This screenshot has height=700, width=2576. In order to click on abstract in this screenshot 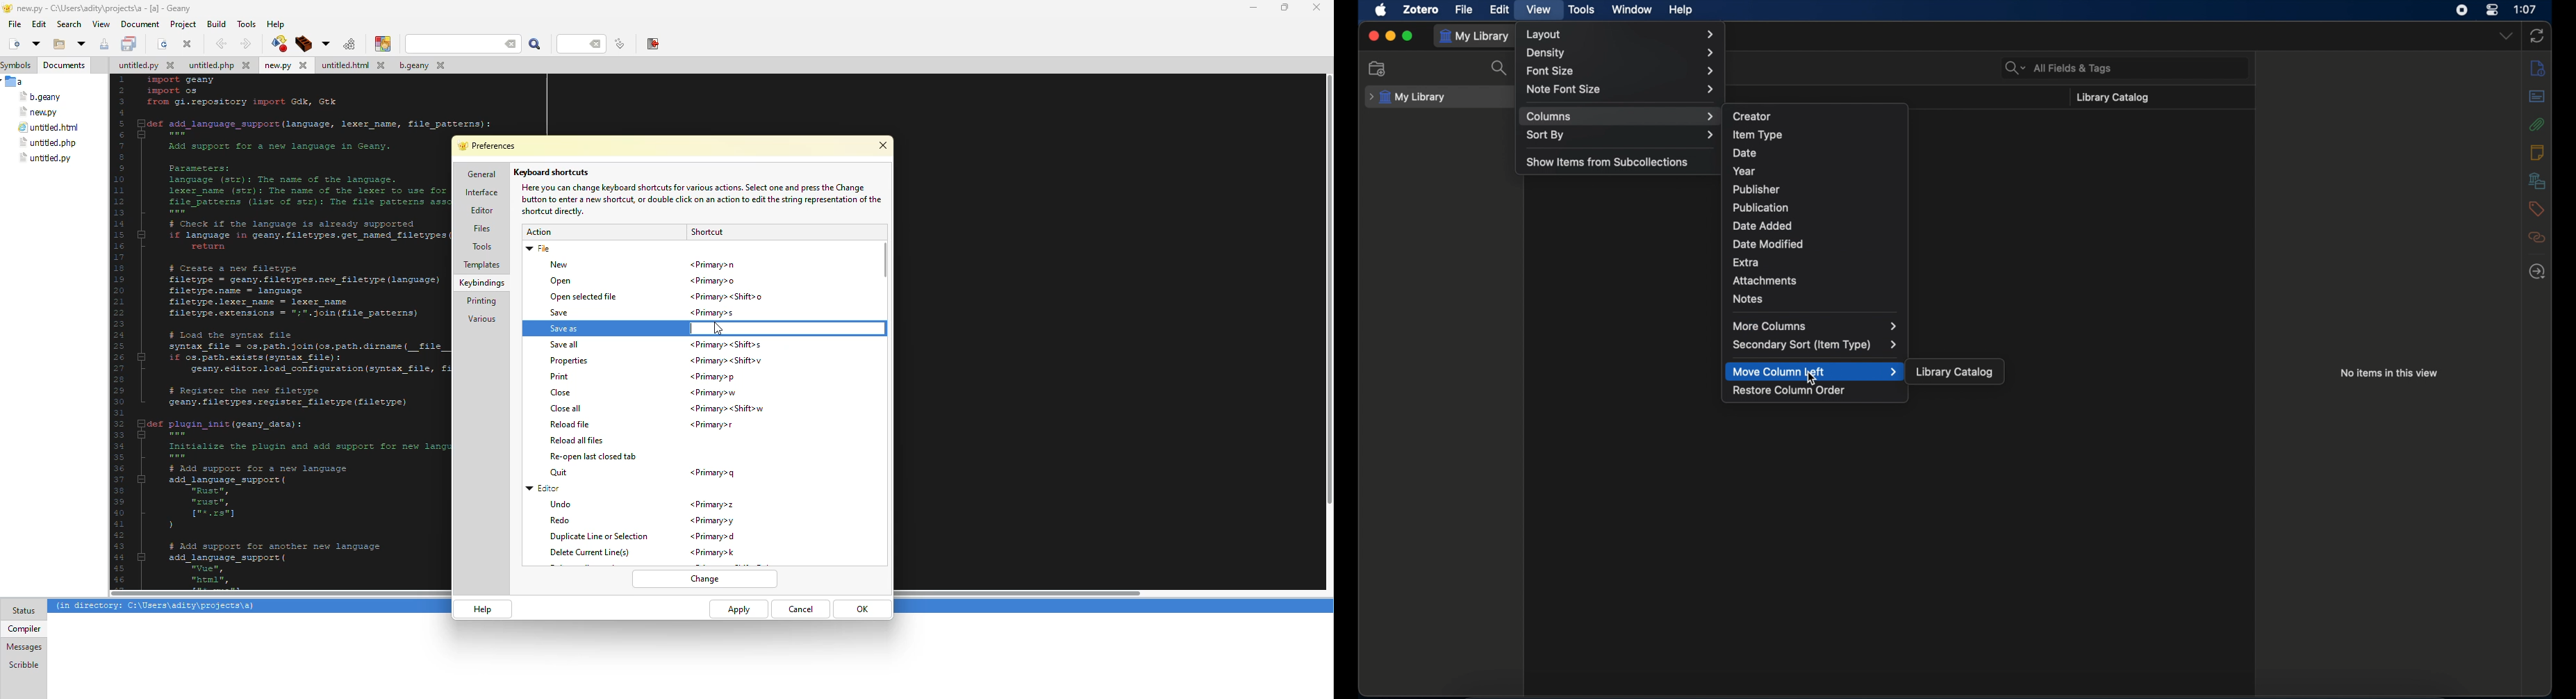, I will do `click(2537, 96)`.